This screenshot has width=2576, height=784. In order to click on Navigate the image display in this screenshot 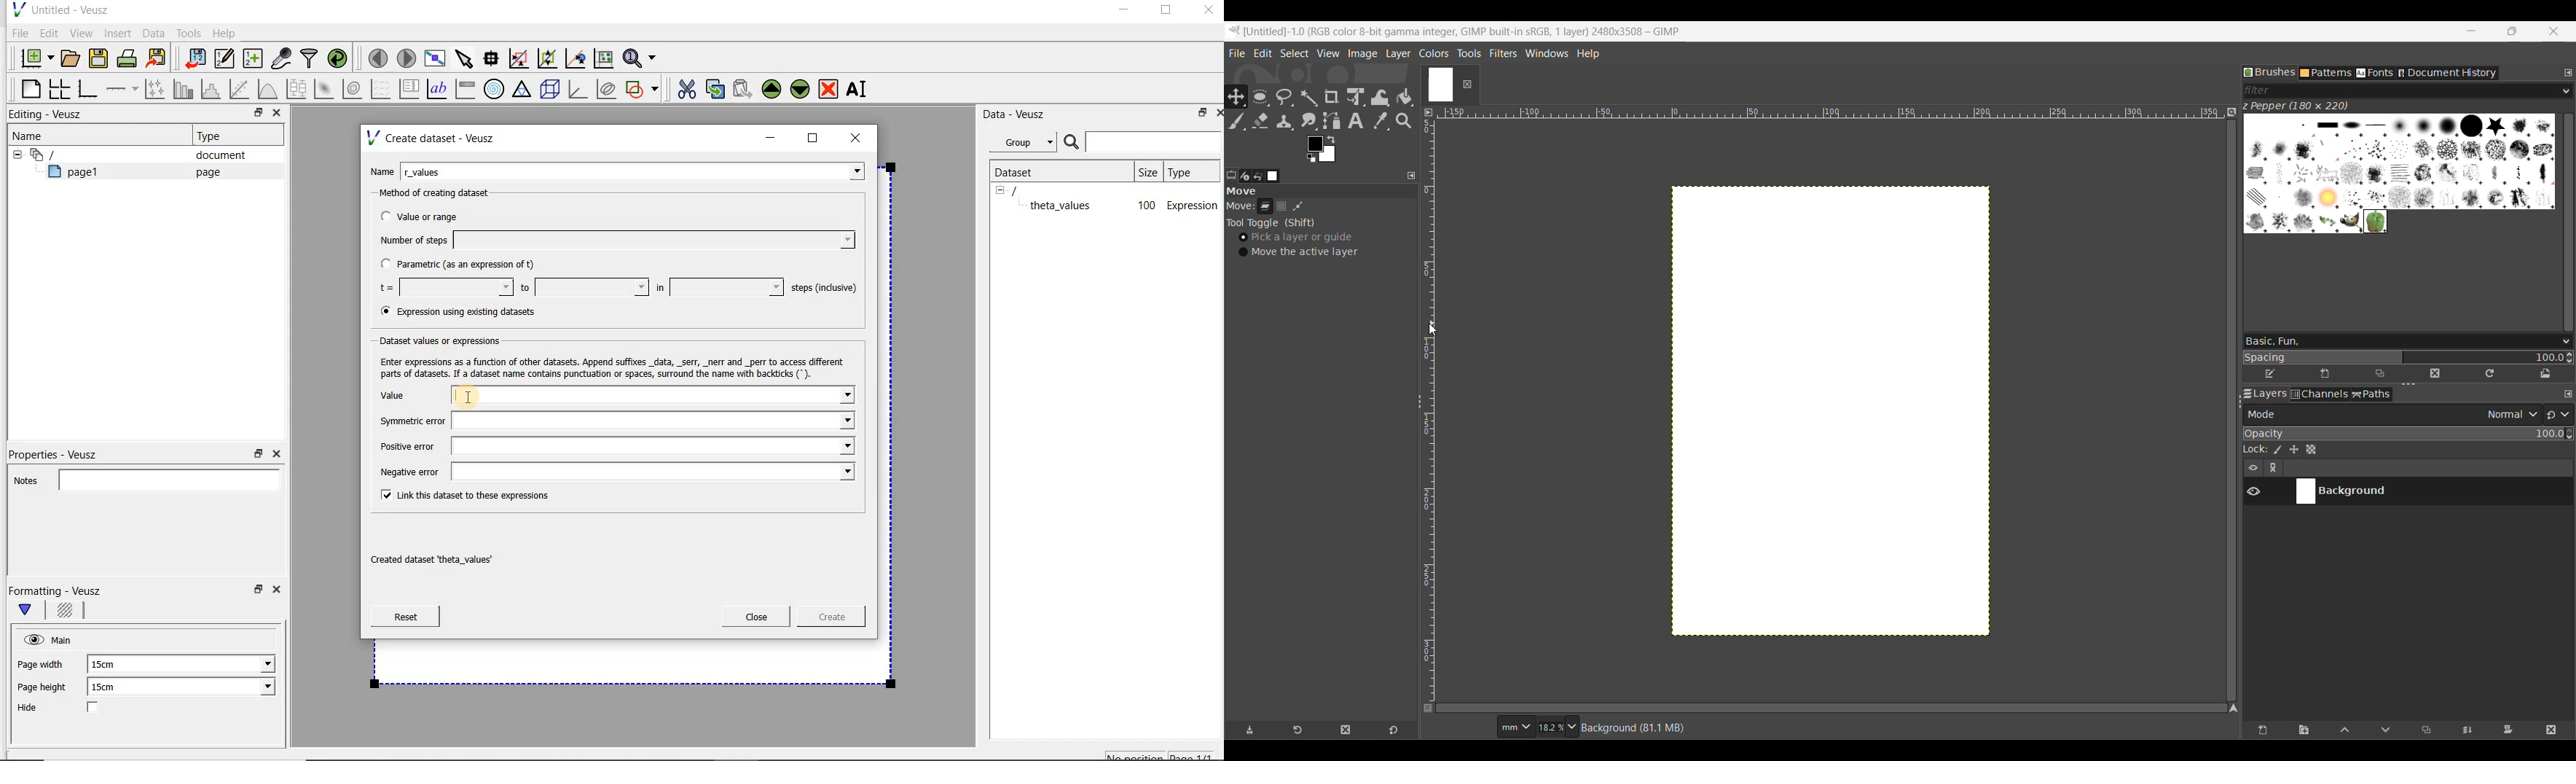, I will do `click(2233, 708)`.